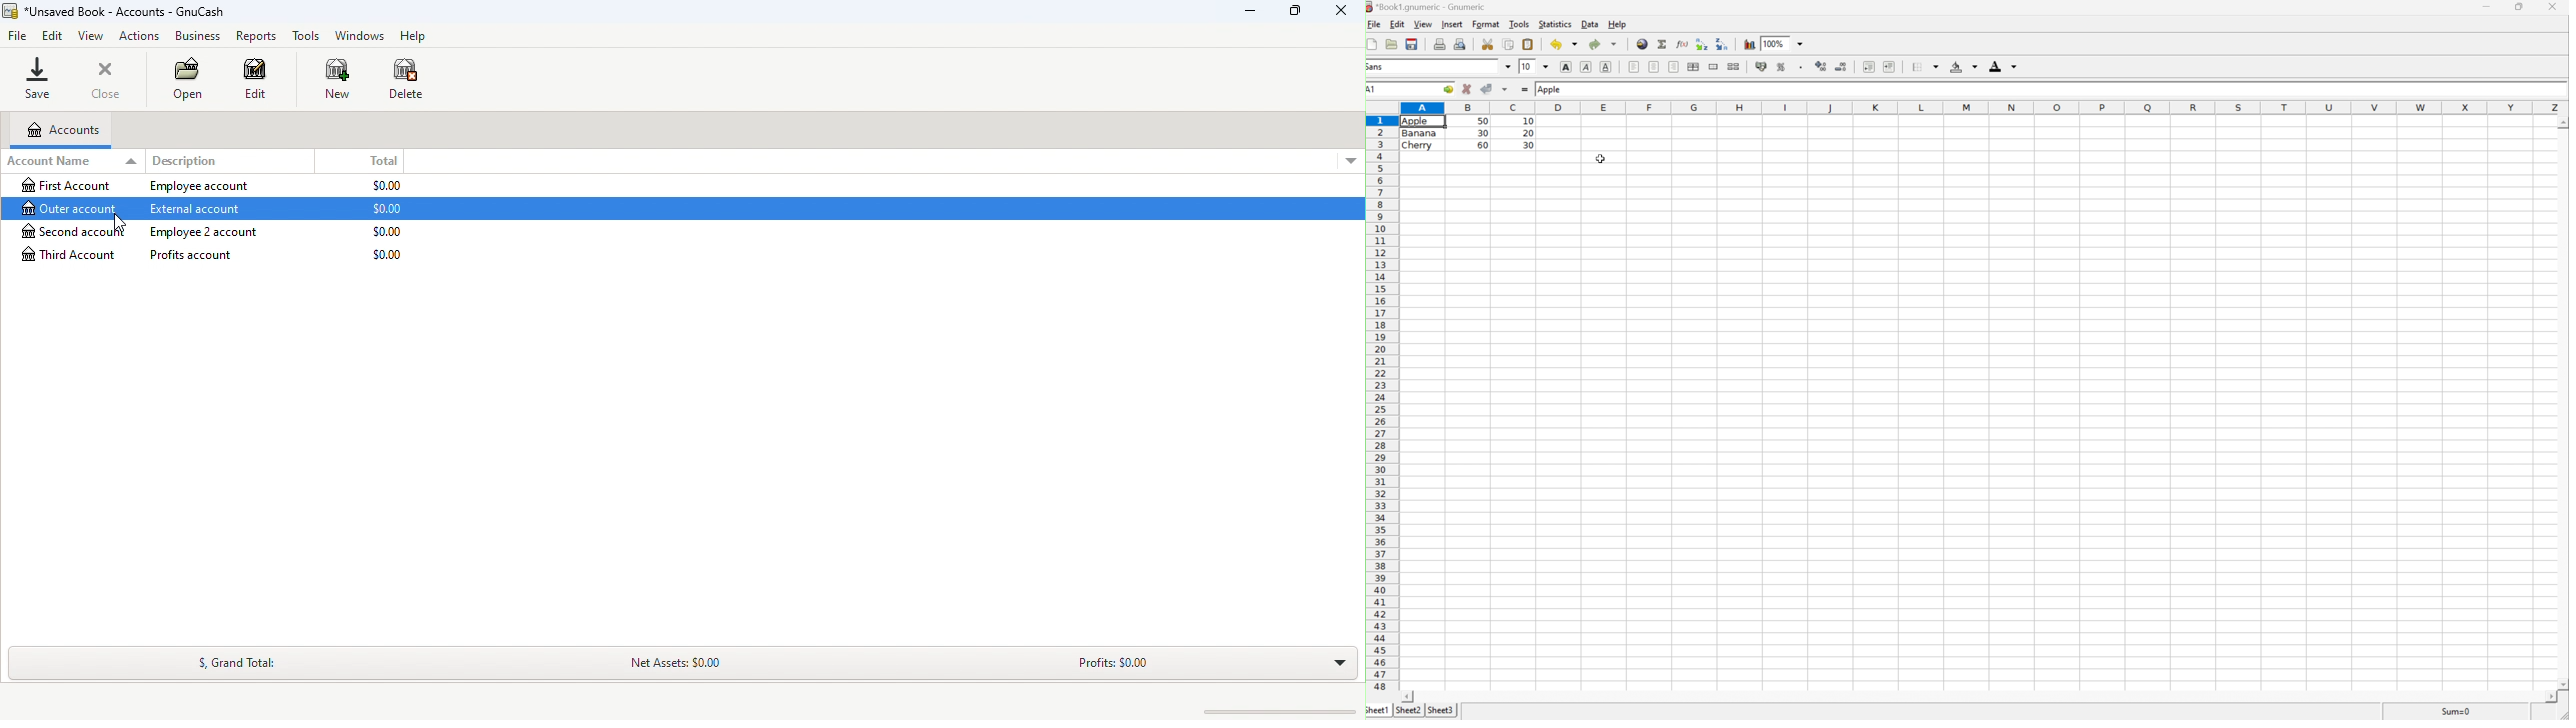  What do you see at coordinates (140, 35) in the screenshot?
I see `Actions` at bounding box center [140, 35].